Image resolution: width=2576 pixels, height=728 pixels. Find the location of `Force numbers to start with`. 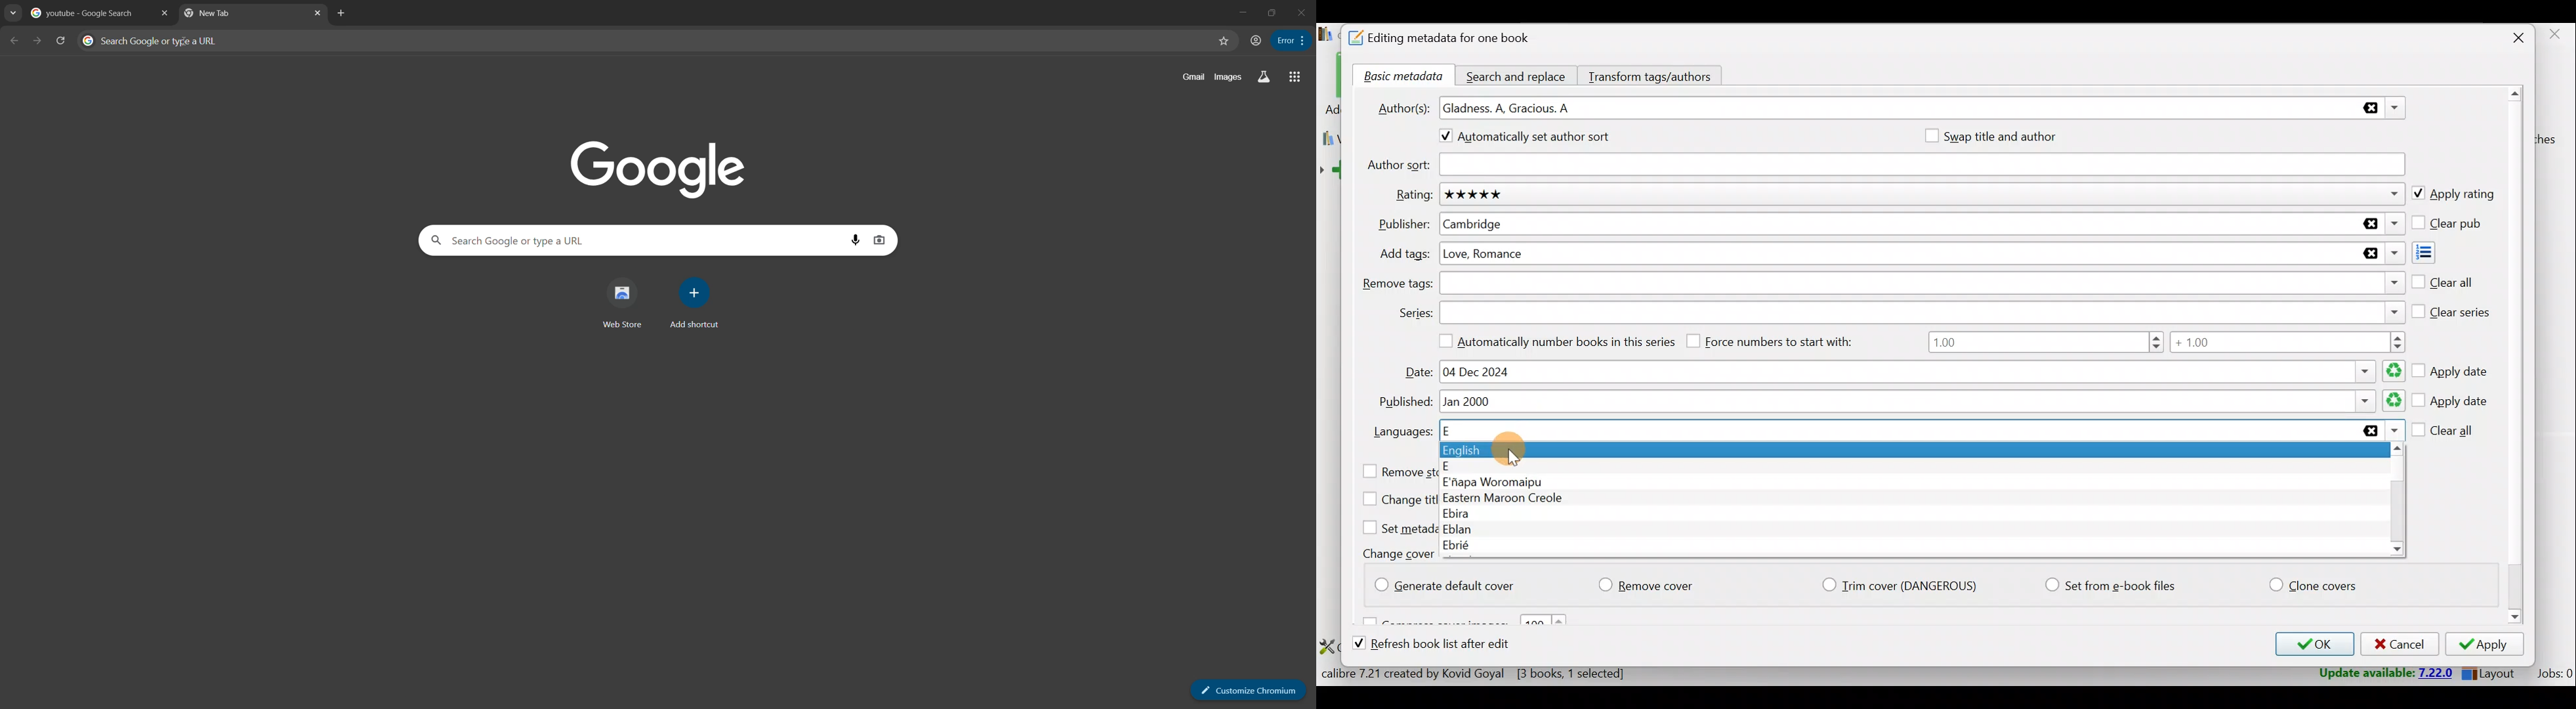

Force numbers to start with is located at coordinates (1779, 341).